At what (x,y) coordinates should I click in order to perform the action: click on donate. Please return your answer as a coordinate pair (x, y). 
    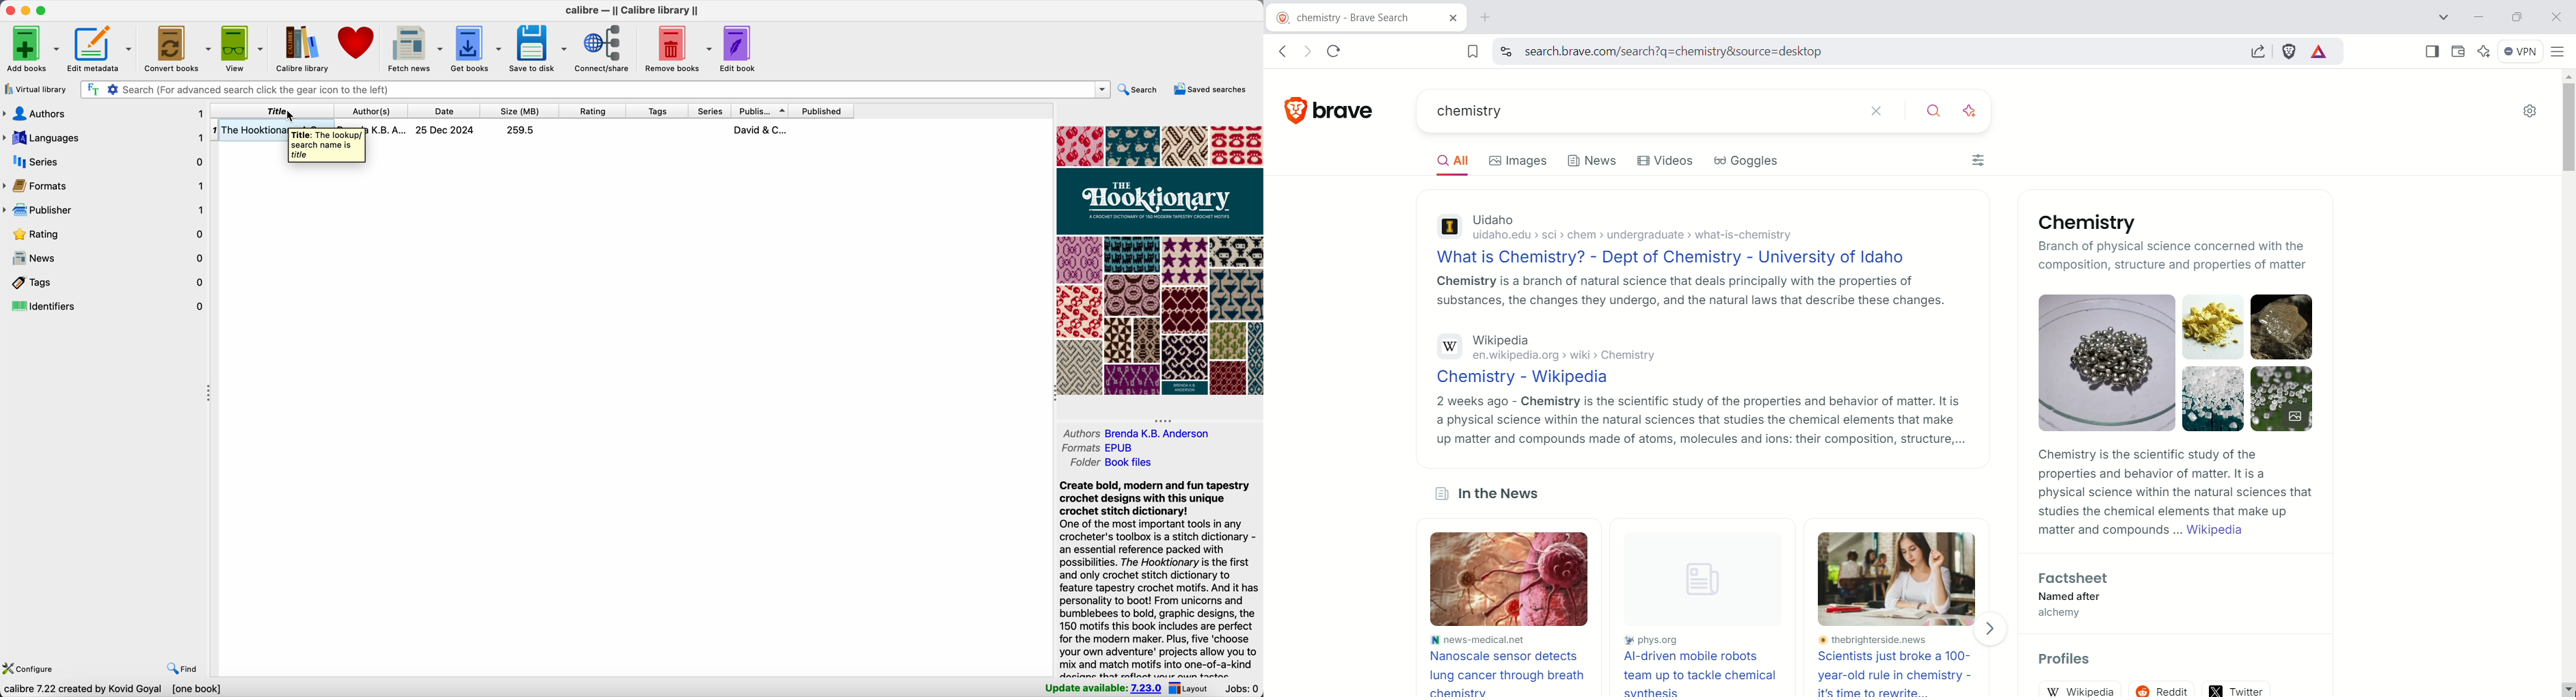
    Looking at the image, I should click on (356, 45).